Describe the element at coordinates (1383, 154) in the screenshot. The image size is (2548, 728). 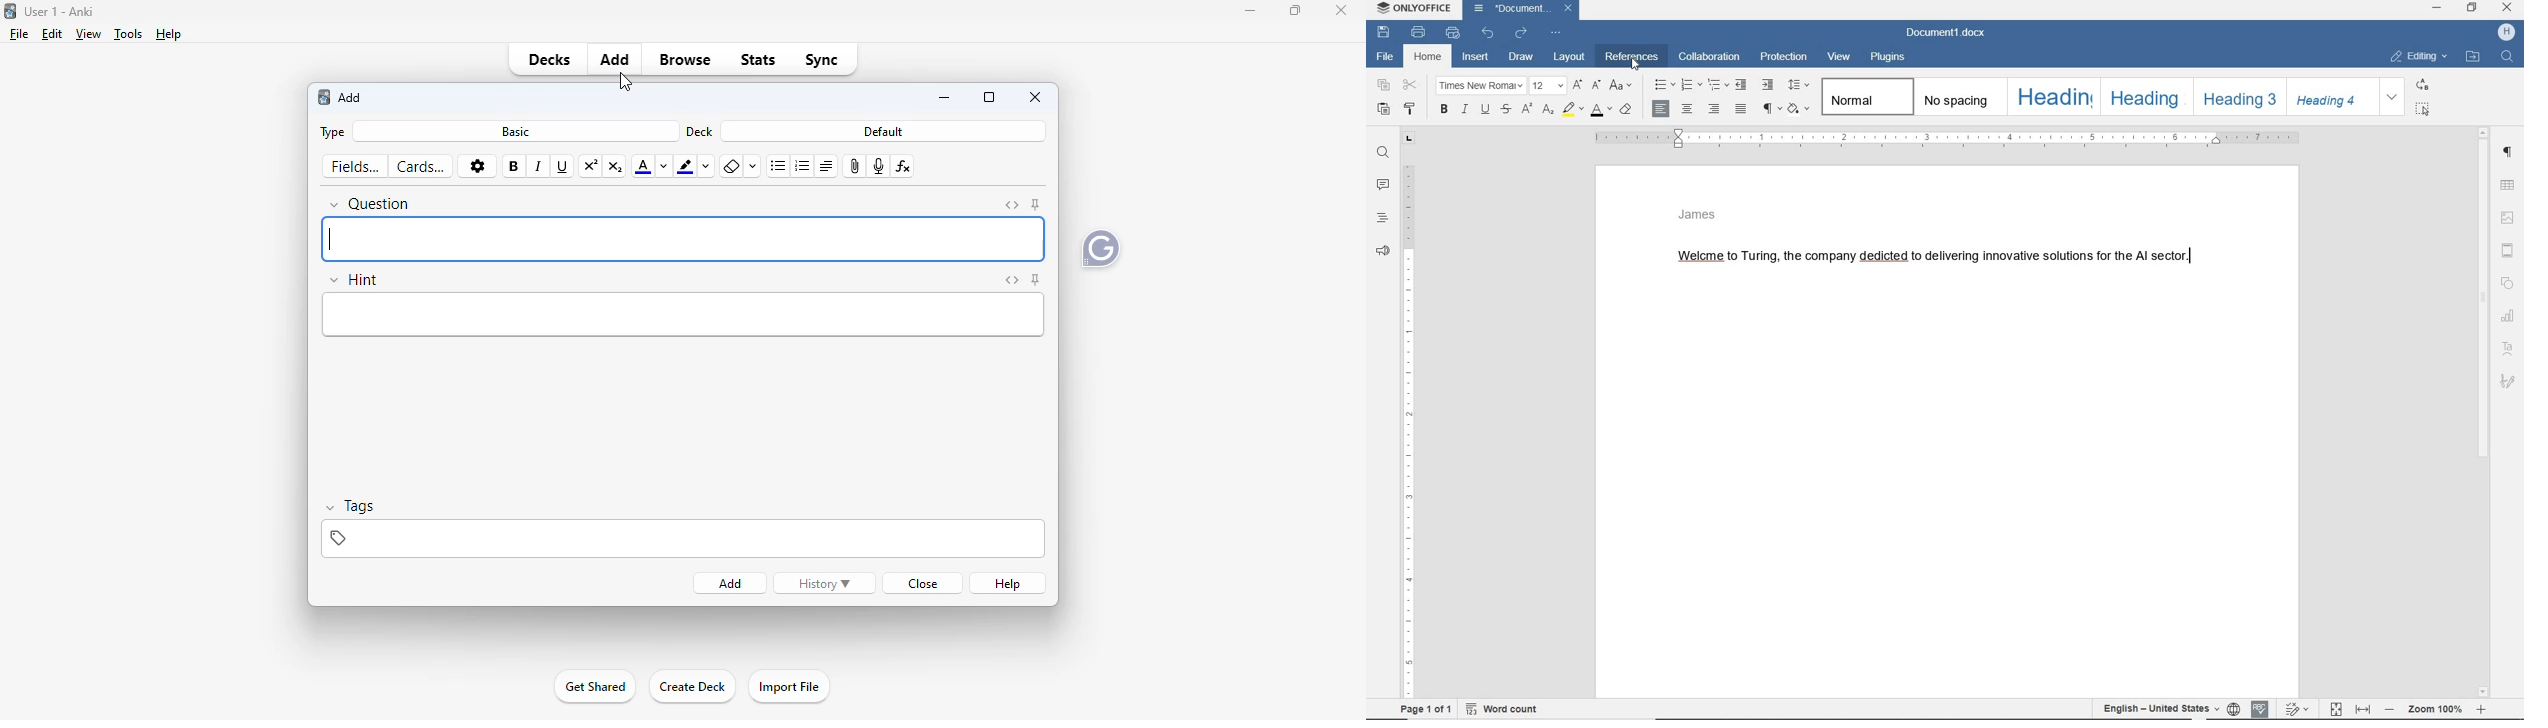
I see `find and replace` at that location.